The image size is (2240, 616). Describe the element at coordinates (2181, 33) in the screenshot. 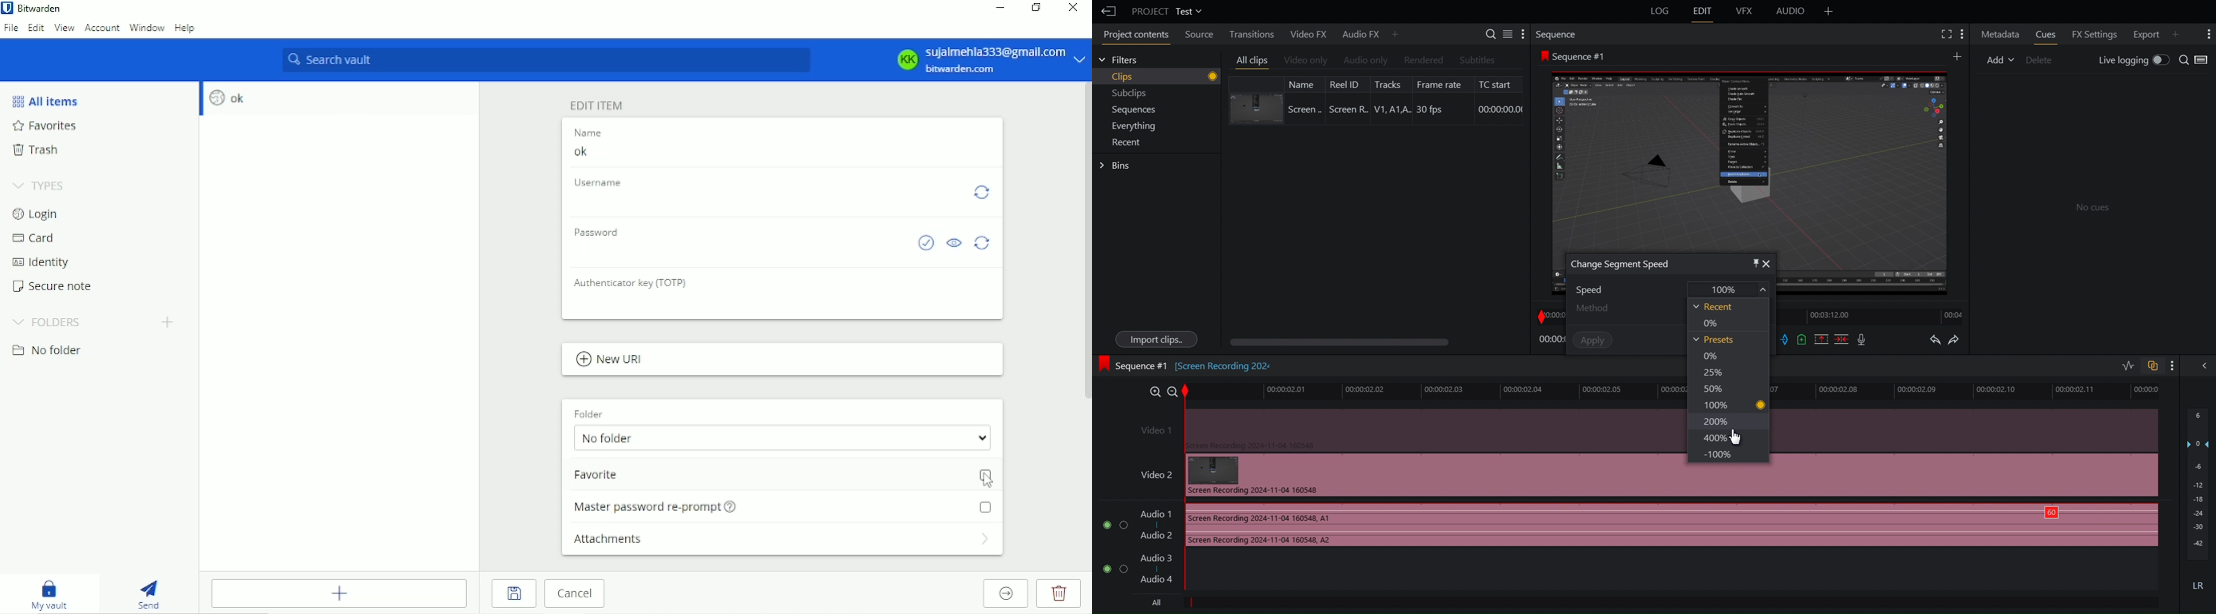

I see `More` at that location.